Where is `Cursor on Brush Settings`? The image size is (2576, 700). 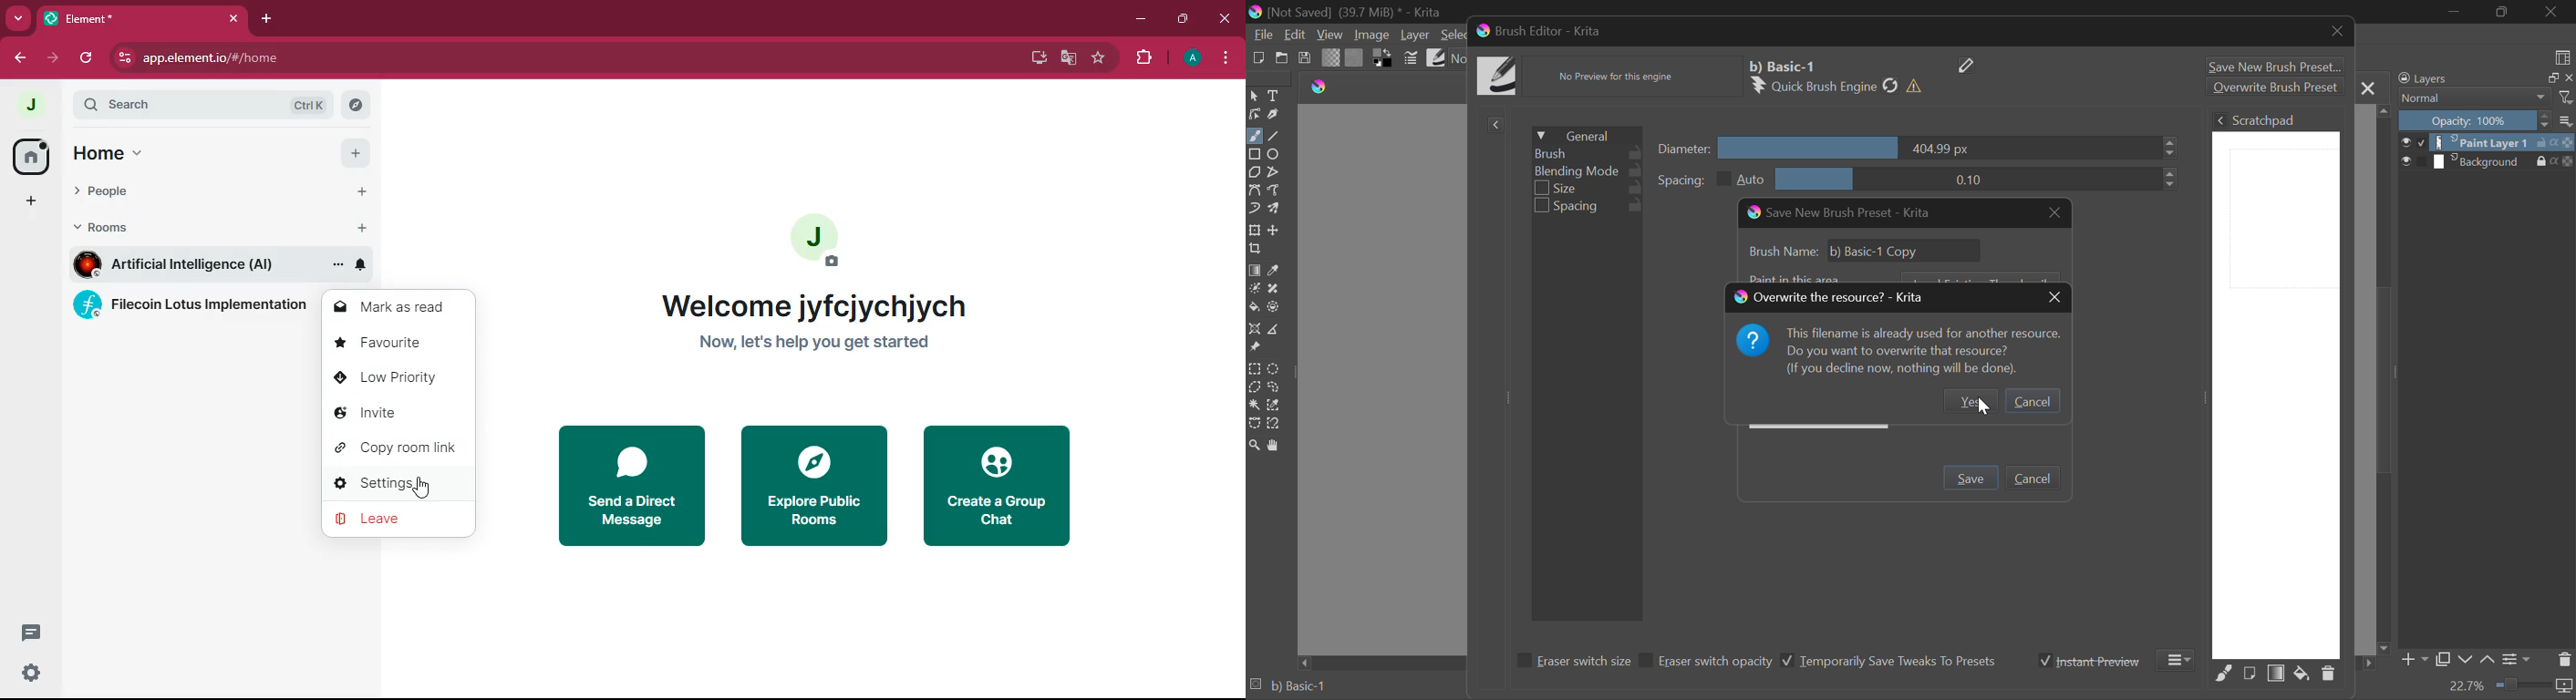
Cursor on Brush Settings is located at coordinates (1411, 58).